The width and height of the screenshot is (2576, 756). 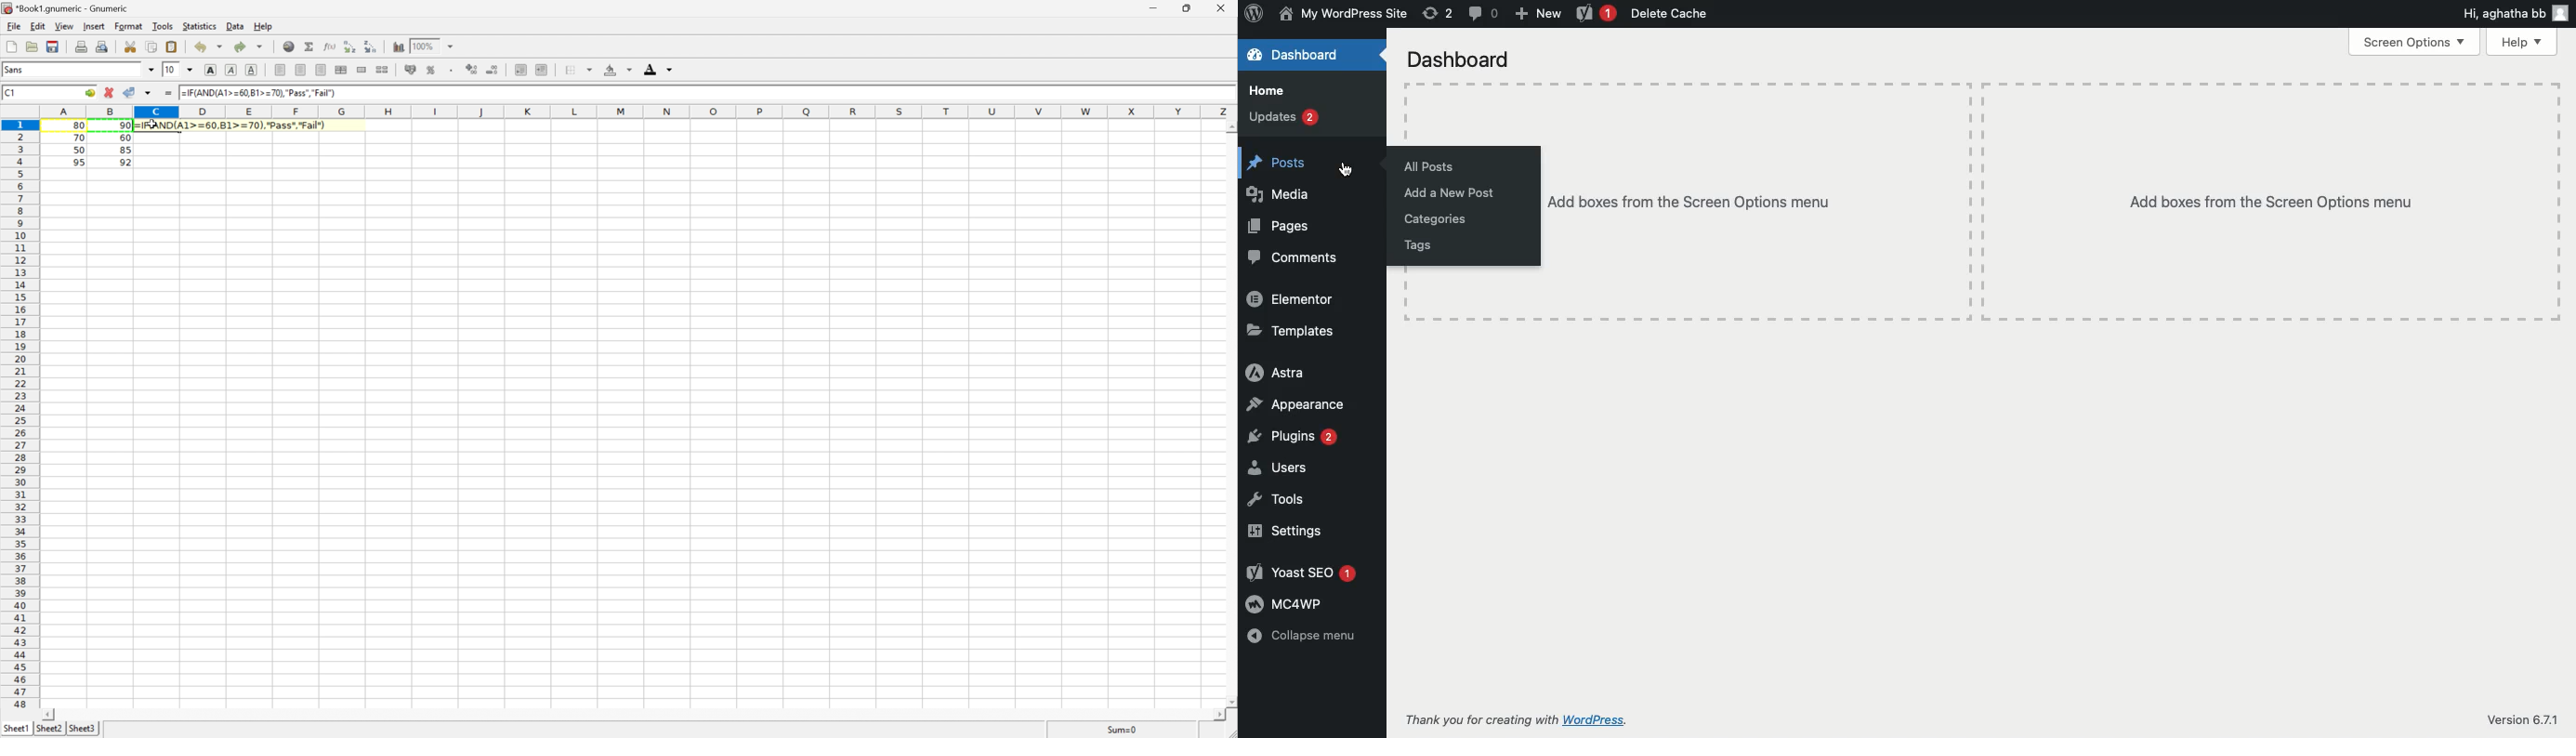 What do you see at coordinates (658, 67) in the screenshot?
I see `Foreground` at bounding box center [658, 67].